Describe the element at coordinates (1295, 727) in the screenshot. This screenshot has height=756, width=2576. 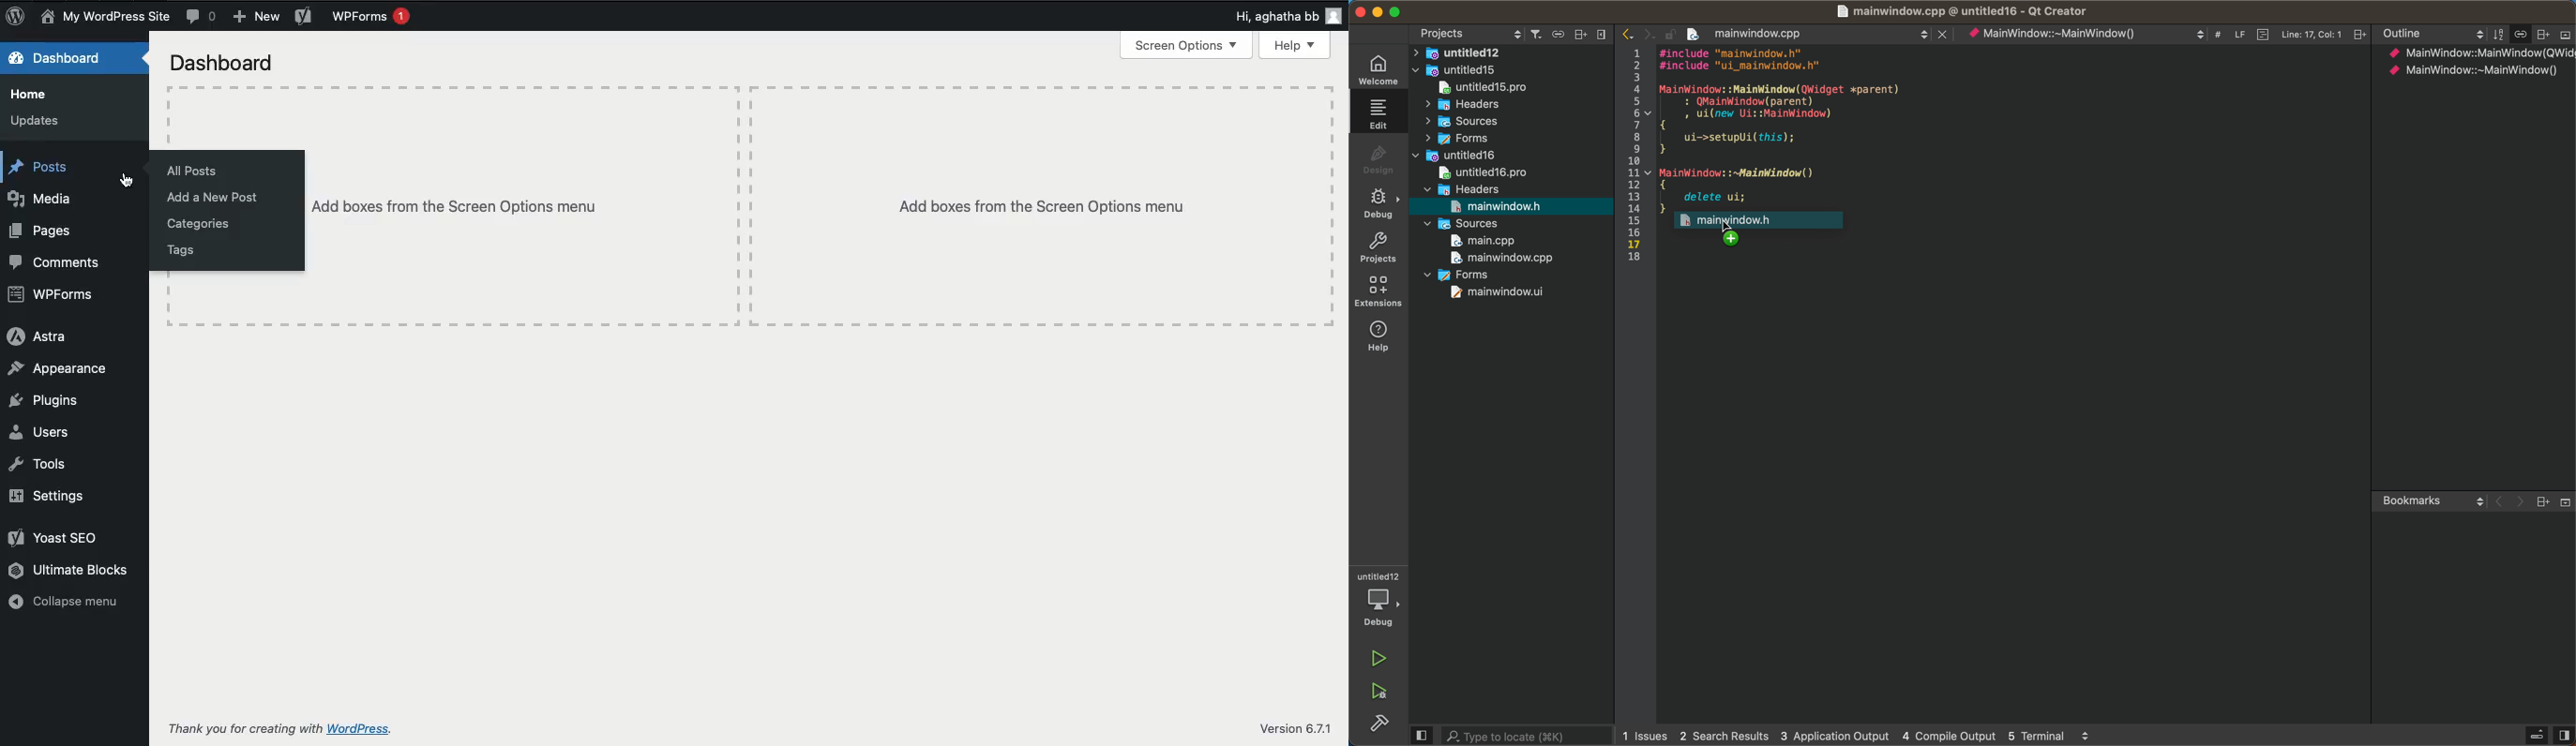
I see `Version 6.7.1` at that location.